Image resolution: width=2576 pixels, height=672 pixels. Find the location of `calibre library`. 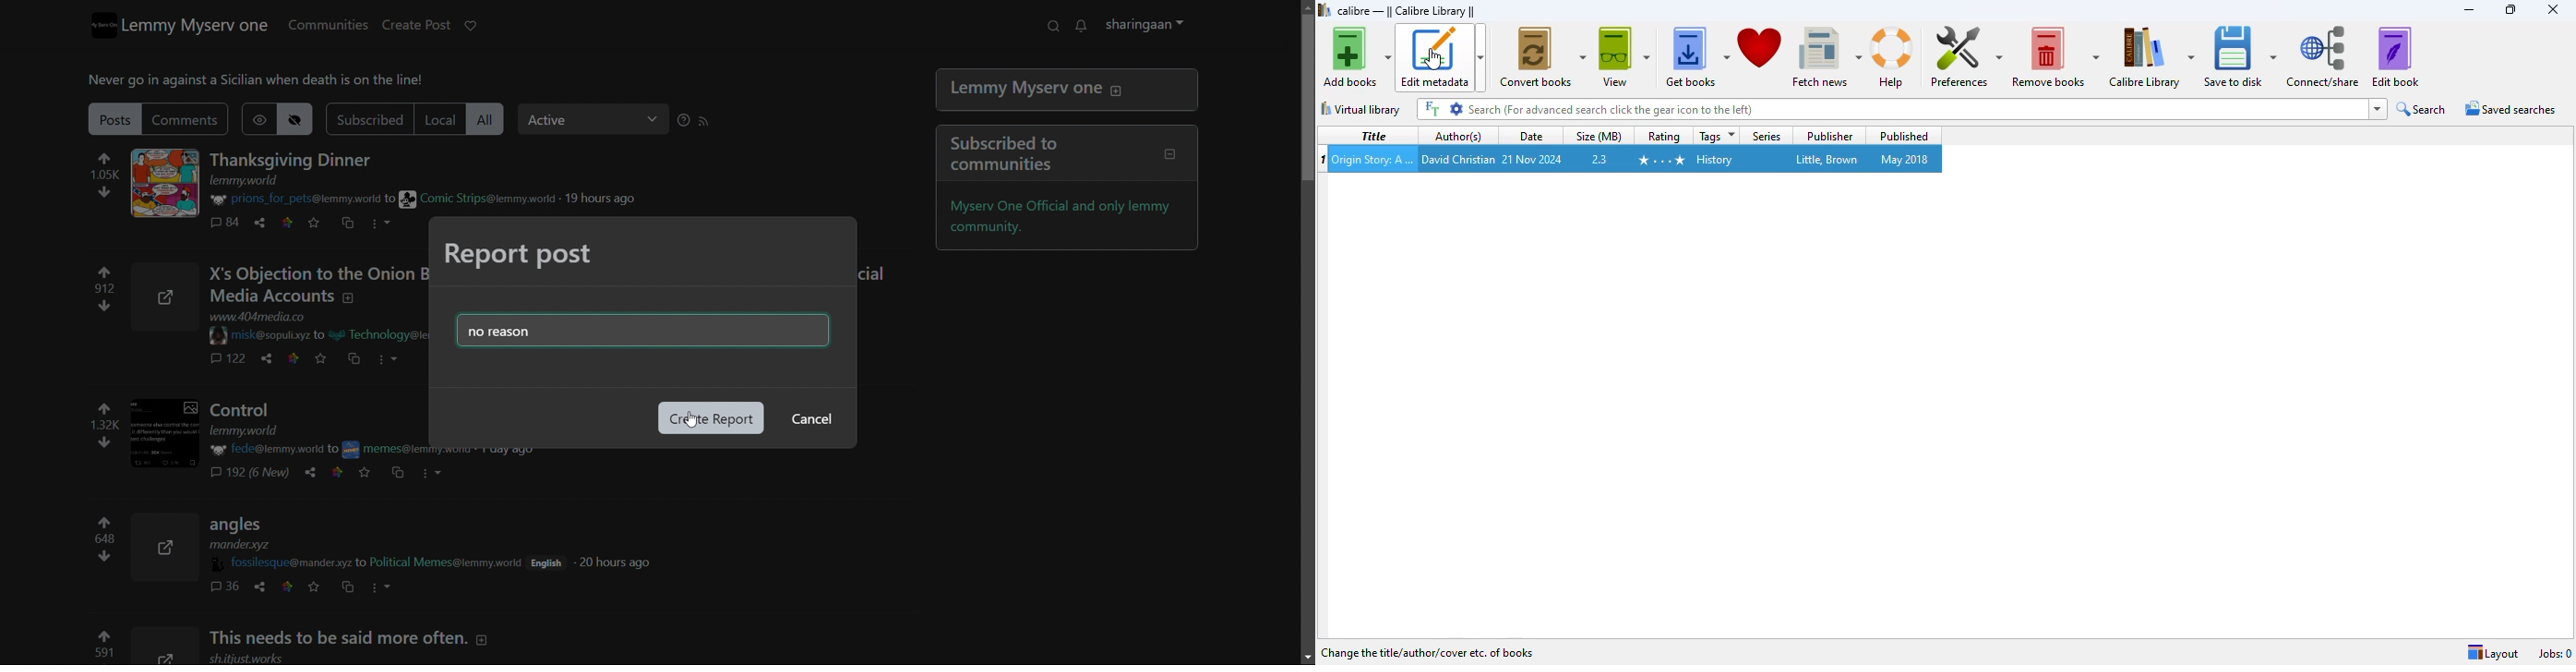

calibre library is located at coordinates (1407, 11).